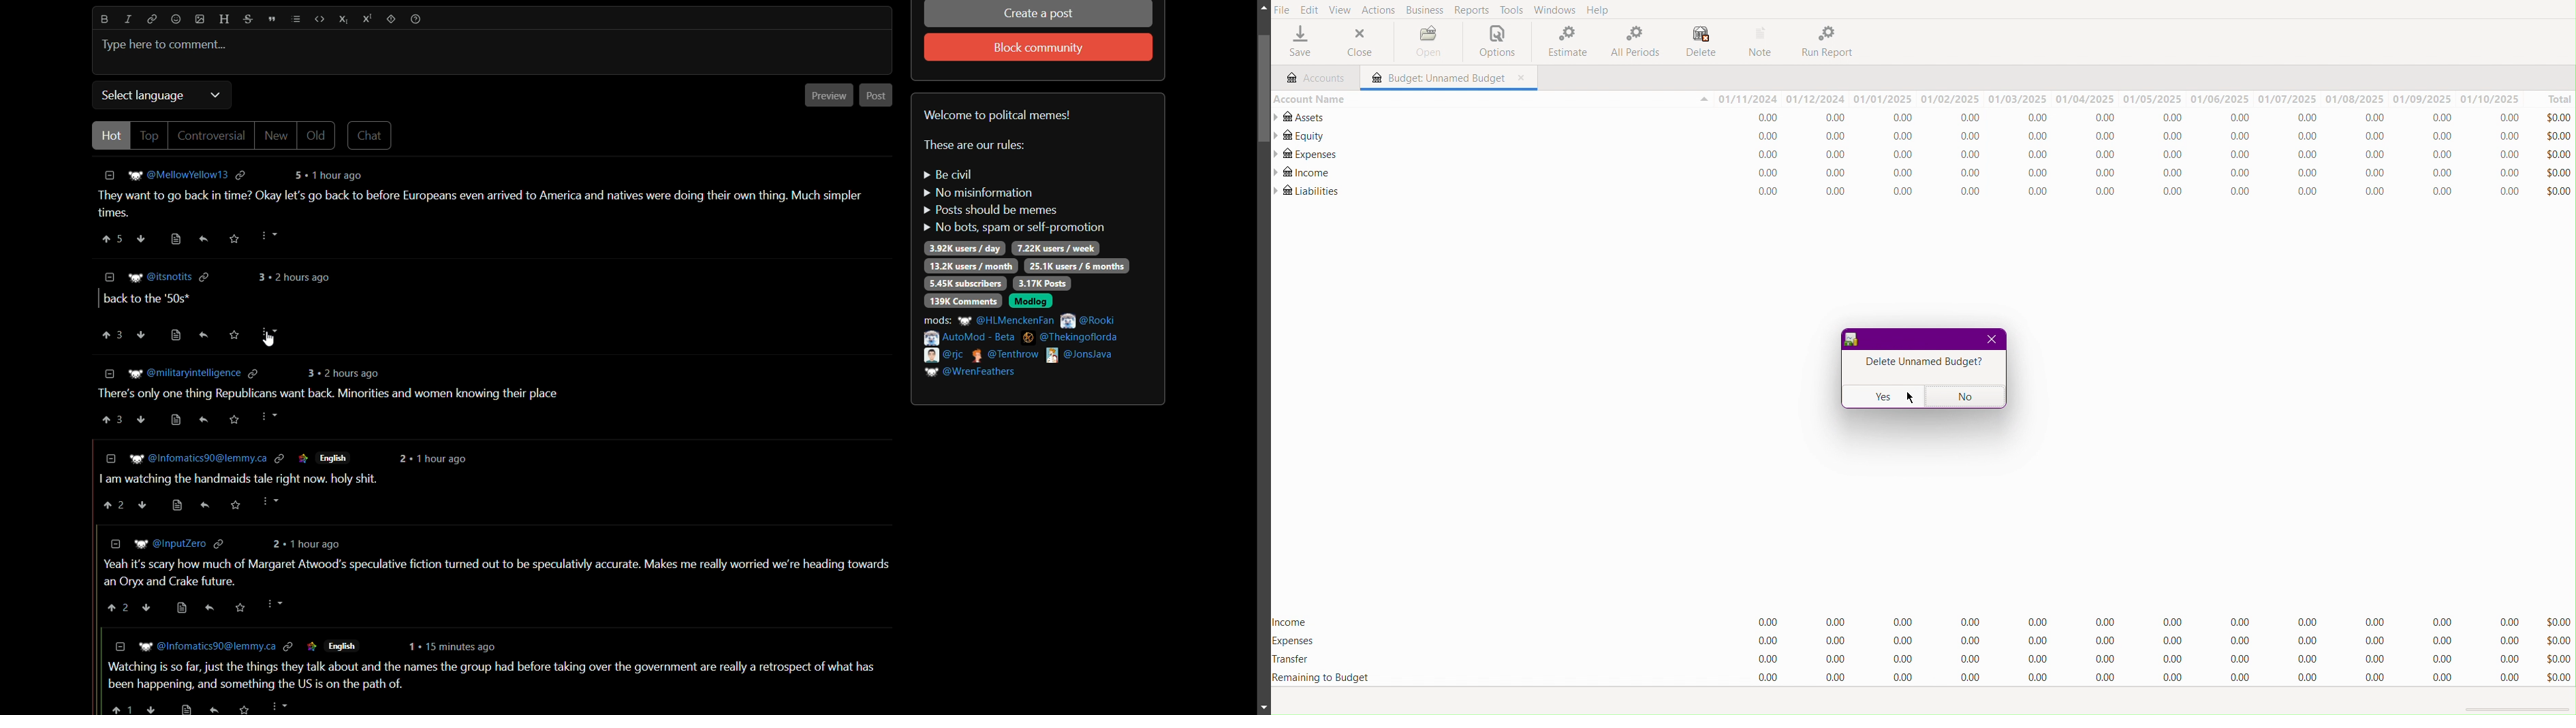  Describe the element at coordinates (1042, 283) in the screenshot. I see `3.17k posts` at that location.